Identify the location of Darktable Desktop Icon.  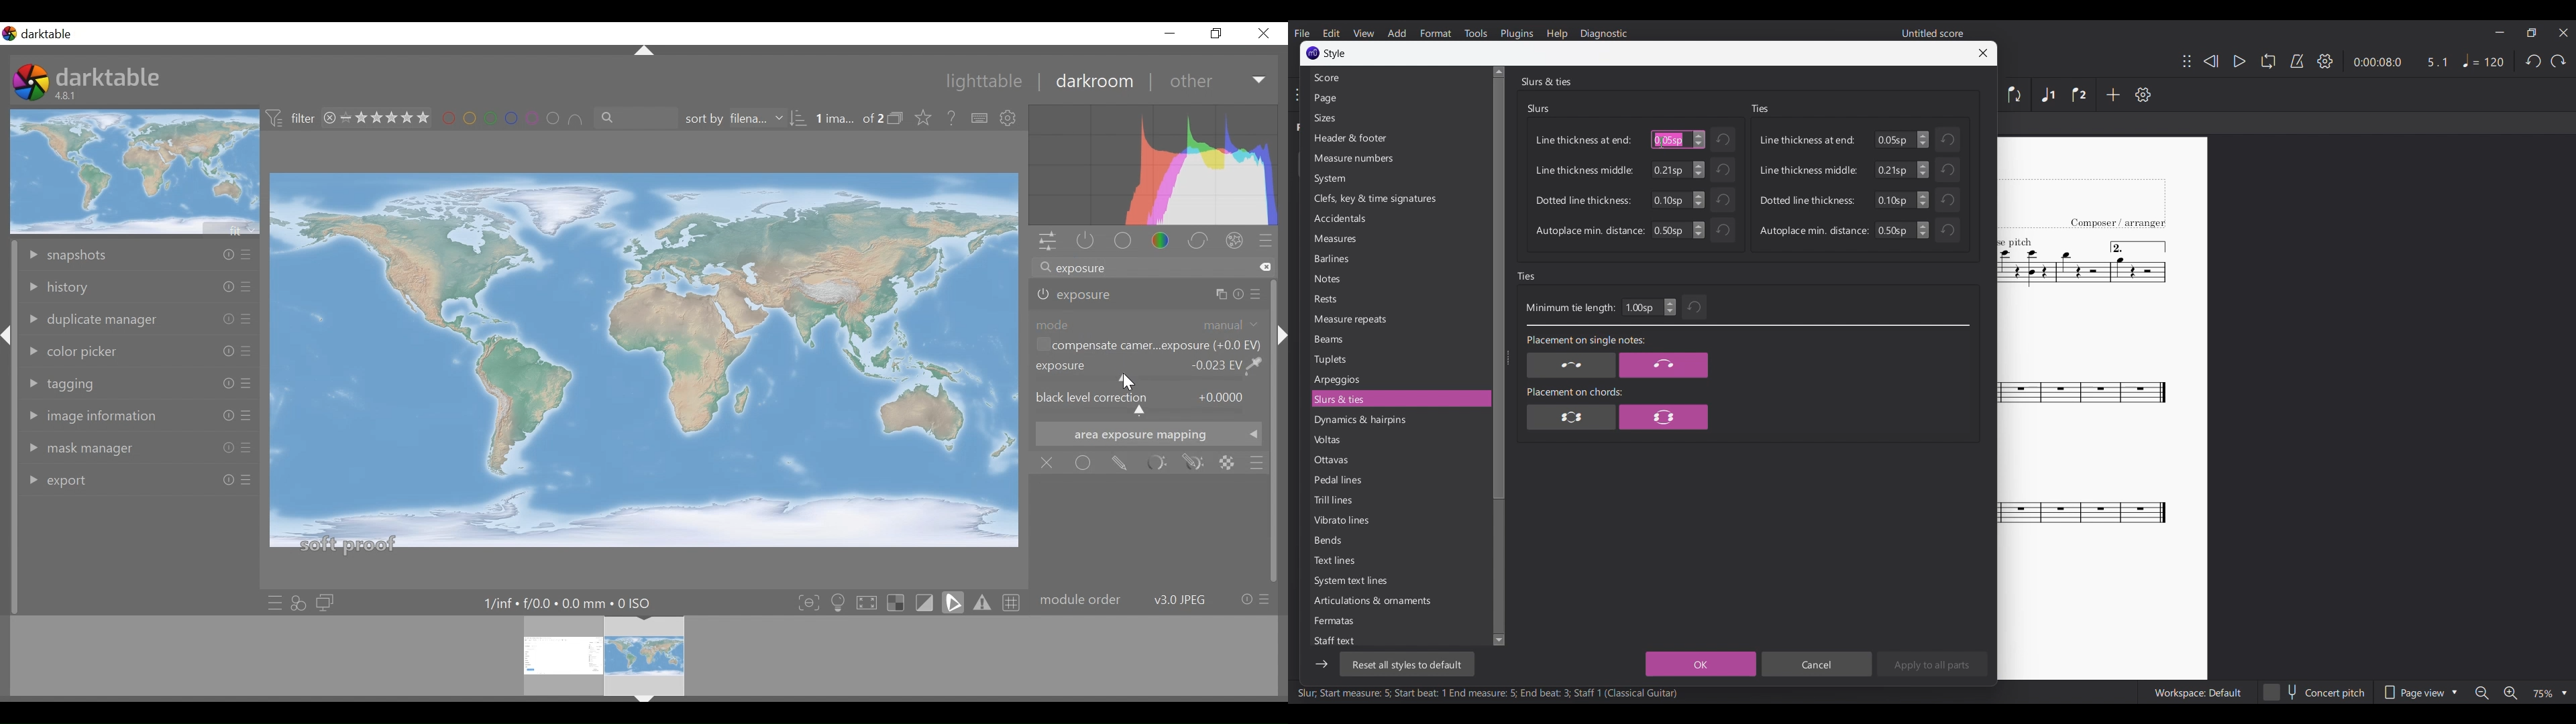
(32, 84).